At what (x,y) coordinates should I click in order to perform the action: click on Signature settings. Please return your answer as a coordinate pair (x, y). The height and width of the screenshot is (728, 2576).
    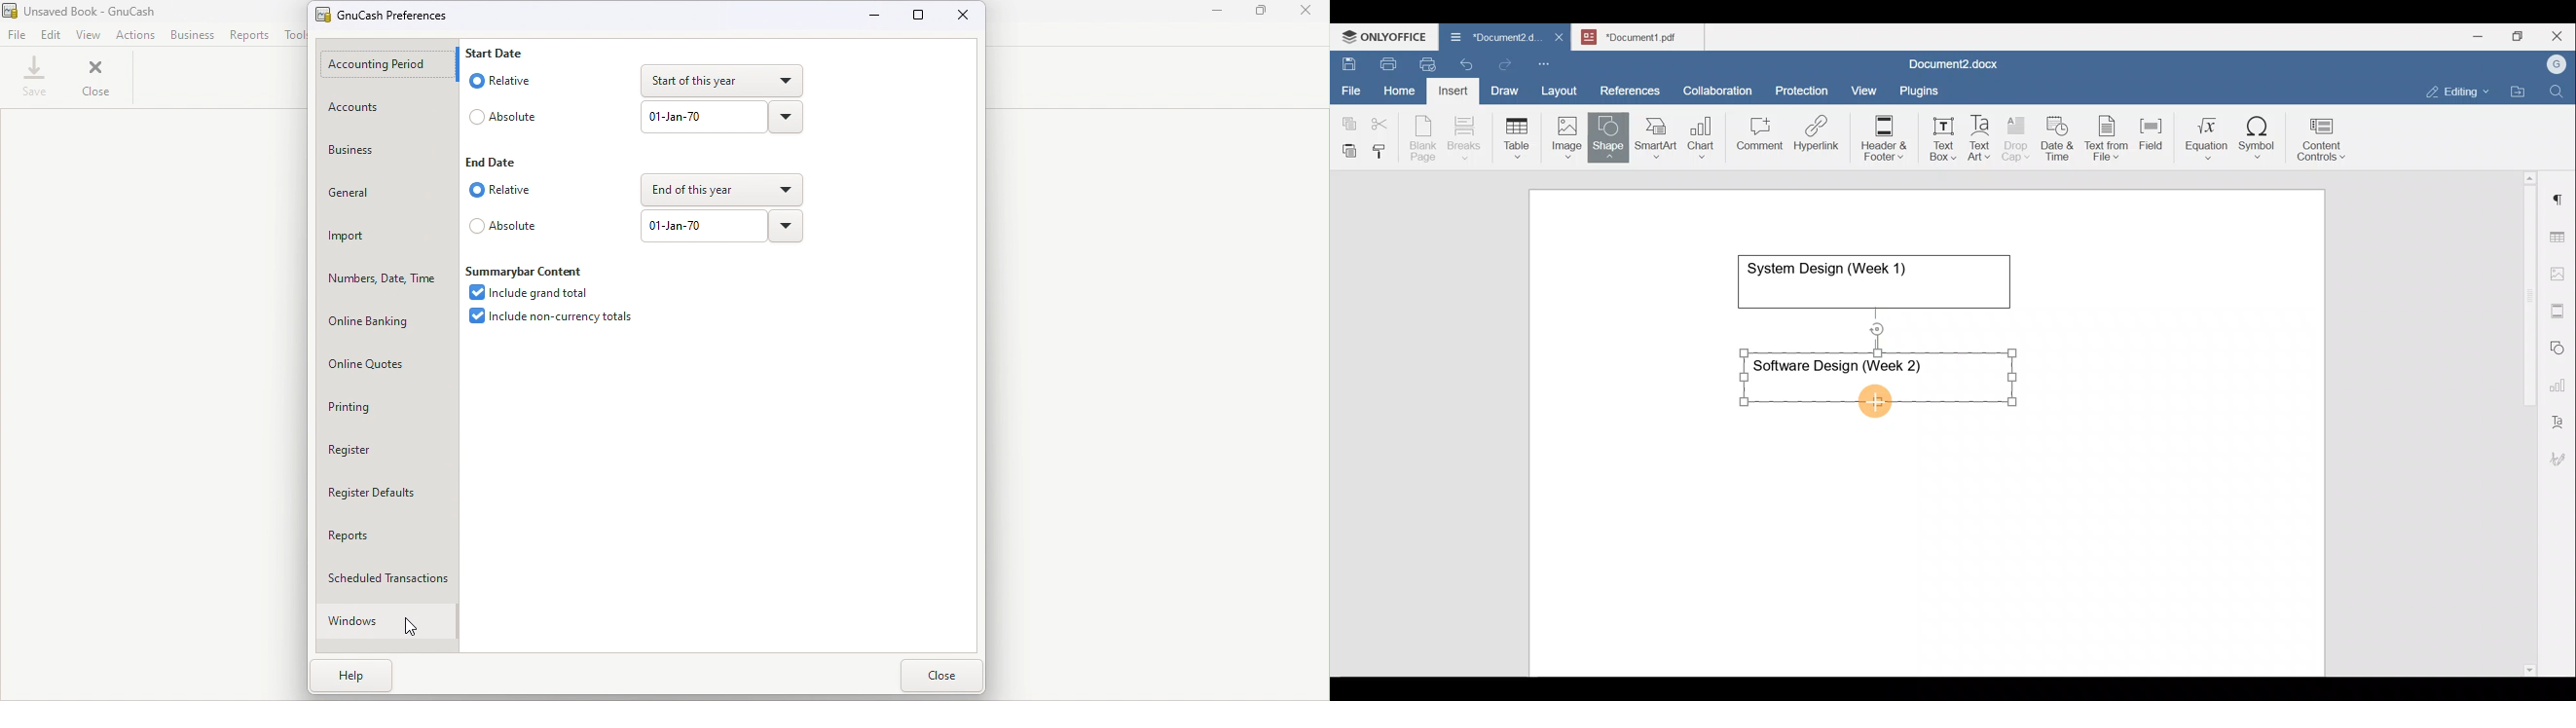
    Looking at the image, I should click on (2561, 454).